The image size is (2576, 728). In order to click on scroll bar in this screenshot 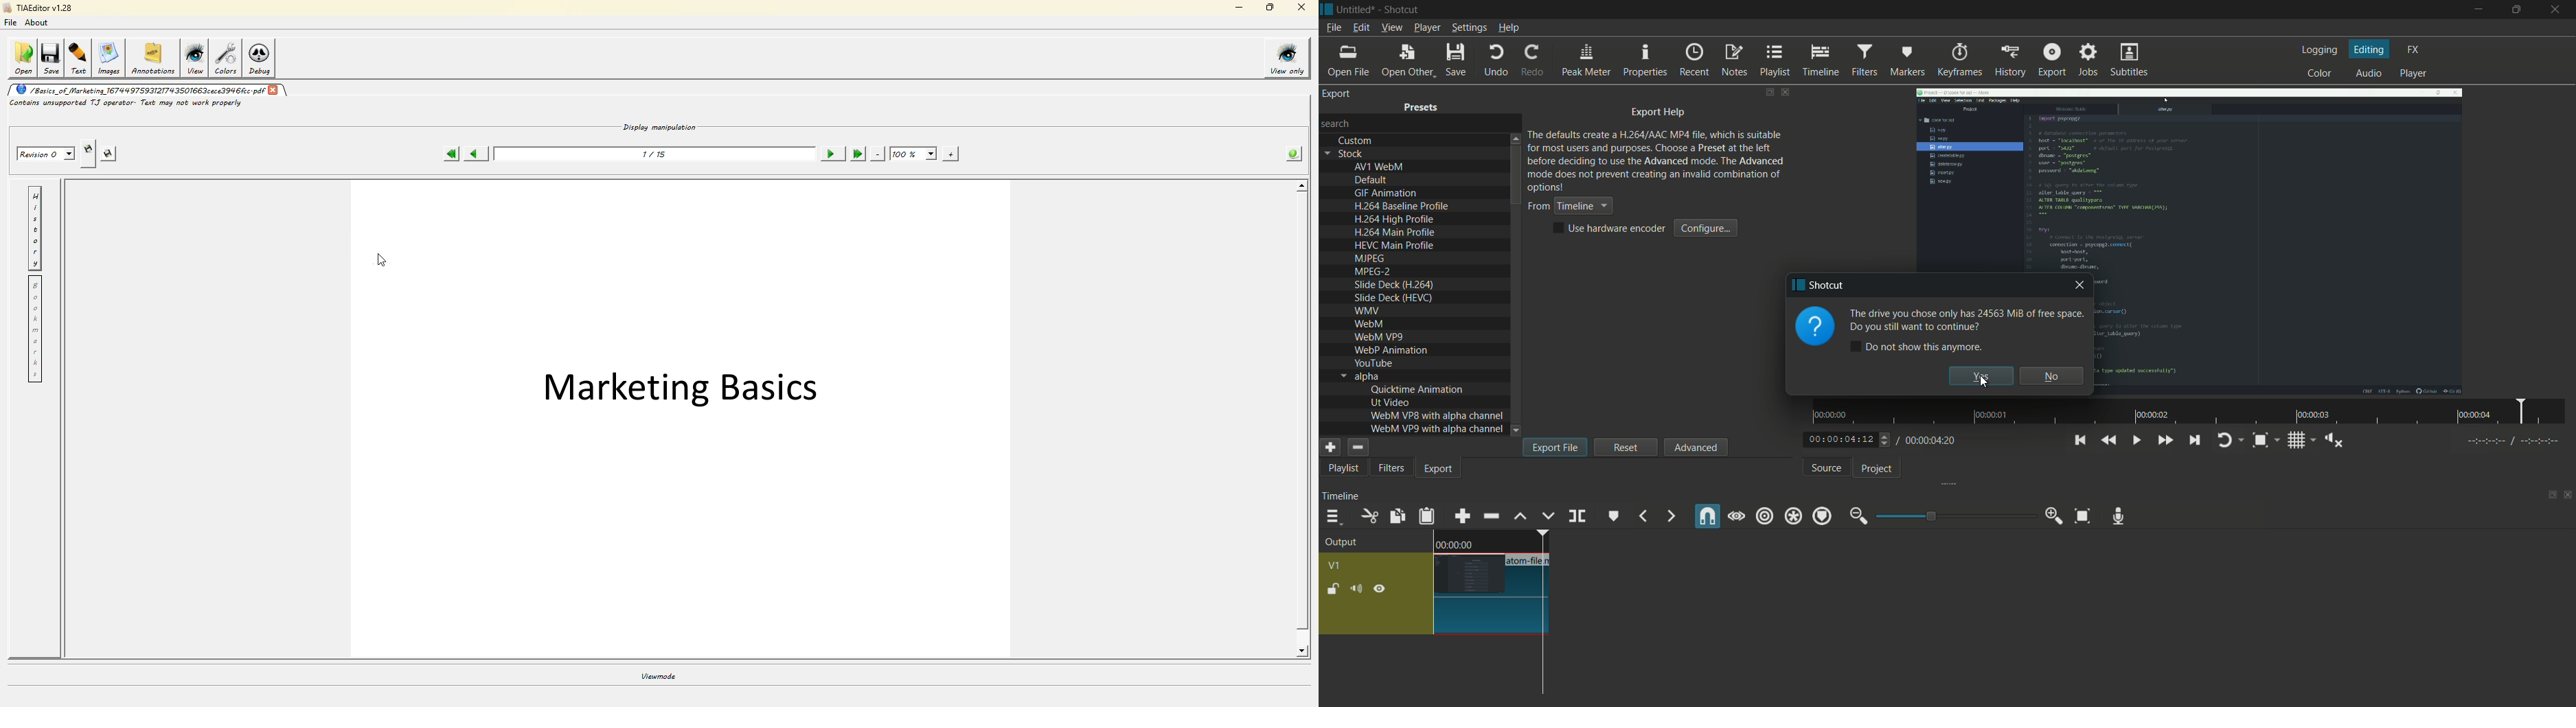, I will do `click(1516, 177)`.